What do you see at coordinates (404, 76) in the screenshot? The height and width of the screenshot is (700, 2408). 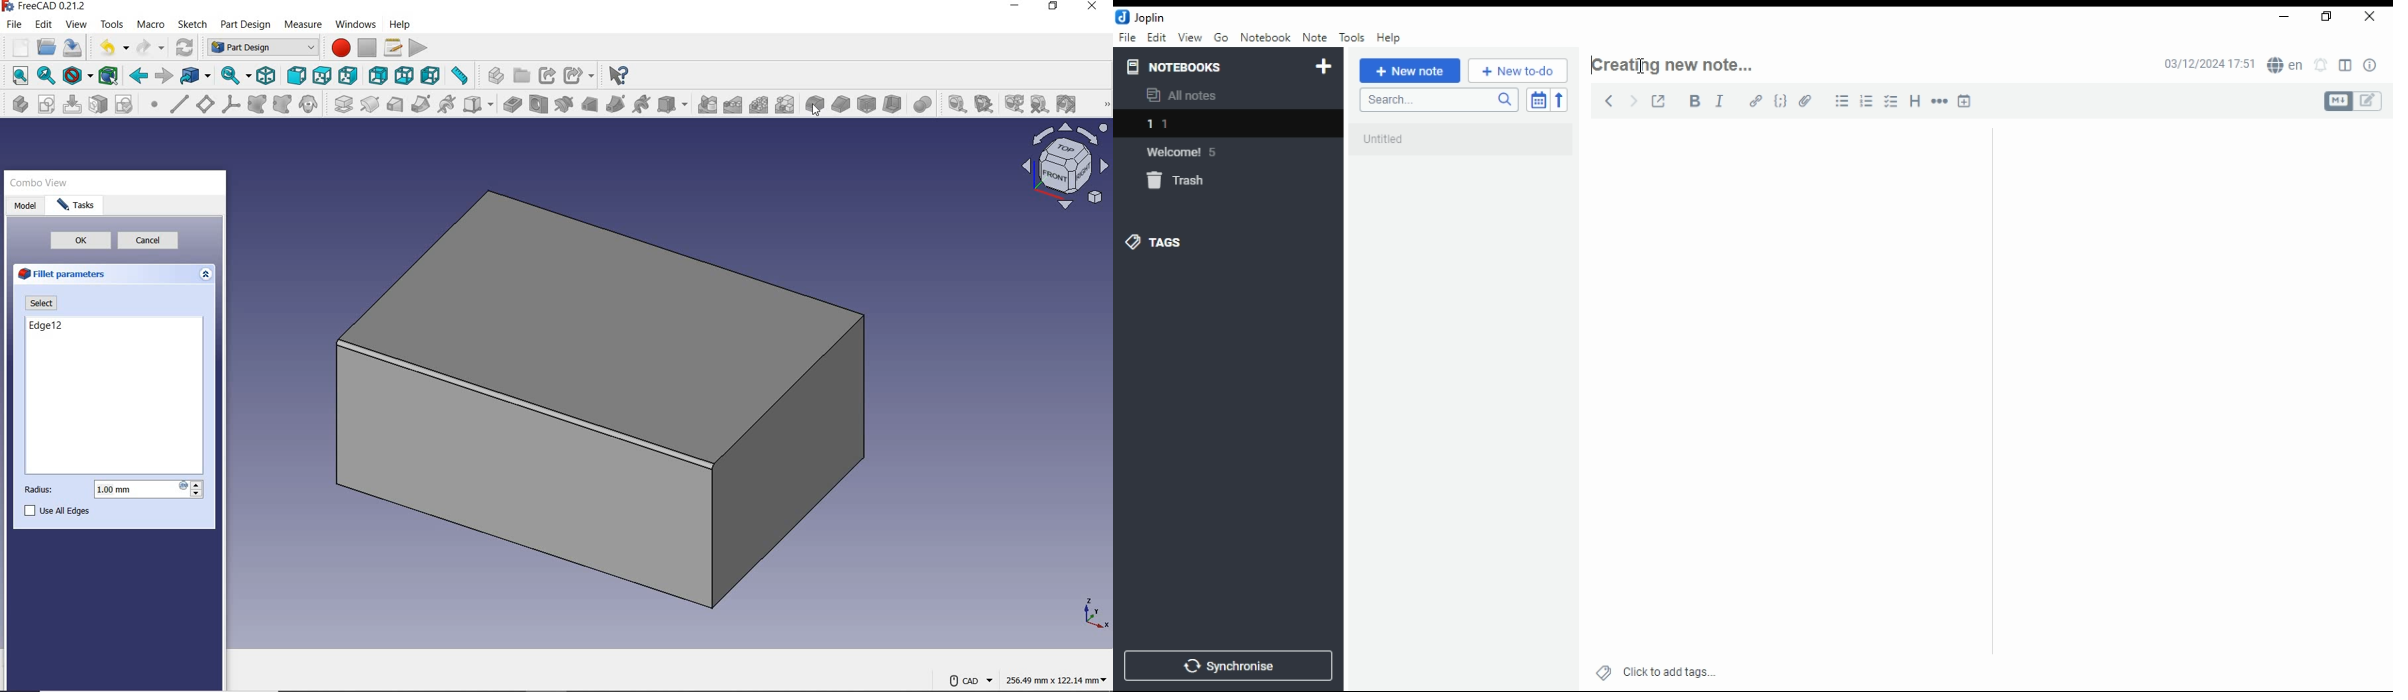 I see `bottom` at bounding box center [404, 76].